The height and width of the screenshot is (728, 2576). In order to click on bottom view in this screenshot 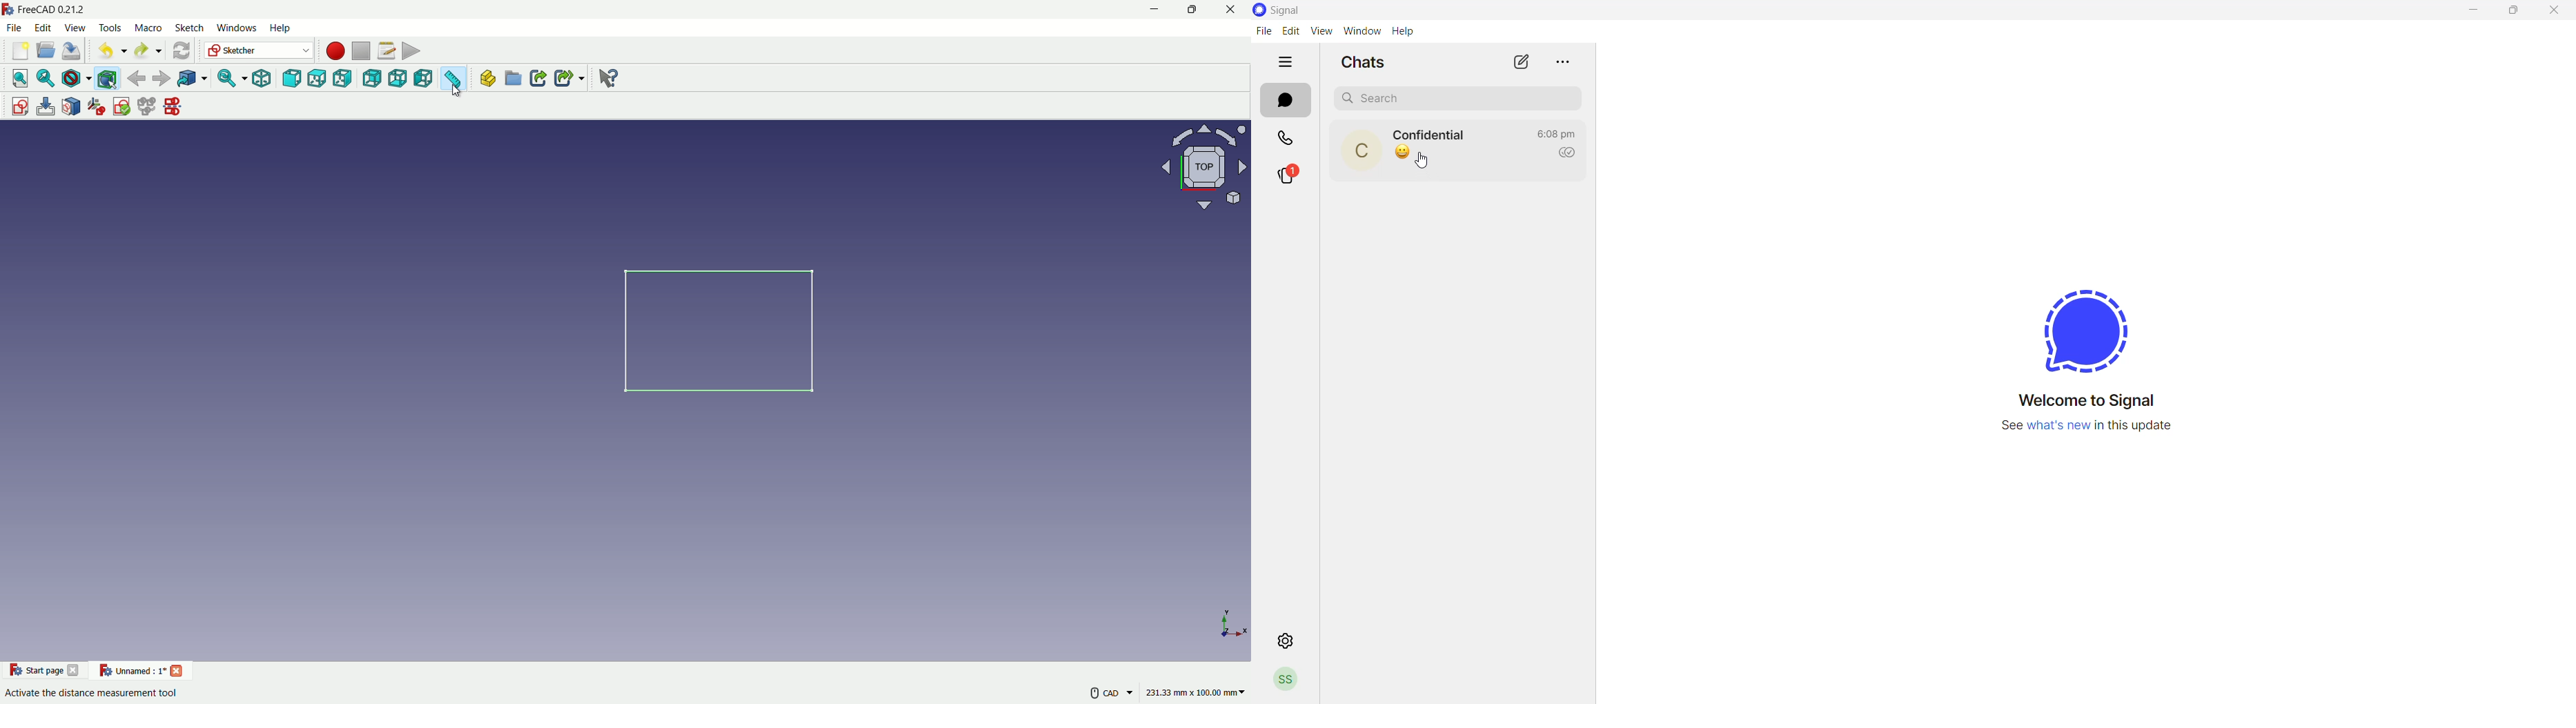, I will do `click(398, 80)`.